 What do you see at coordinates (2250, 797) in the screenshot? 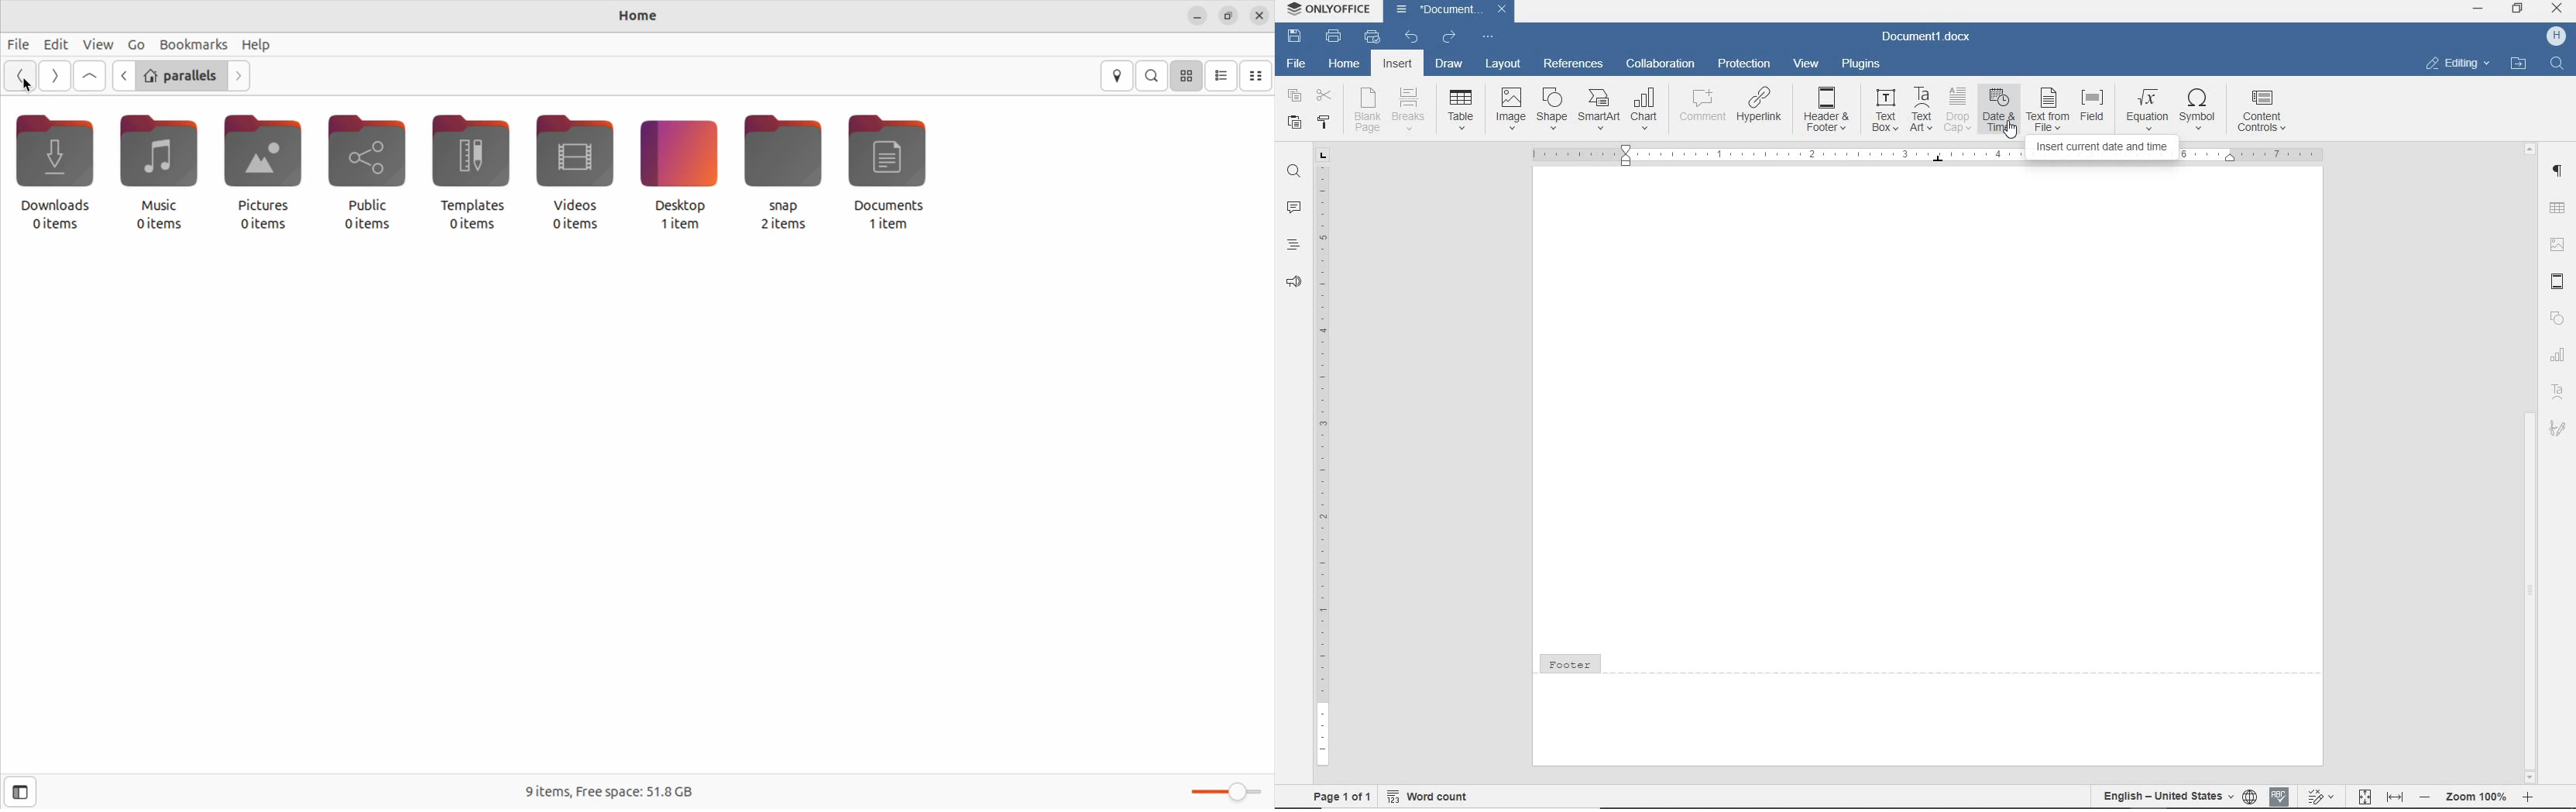
I see `set document language` at bounding box center [2250, 797].